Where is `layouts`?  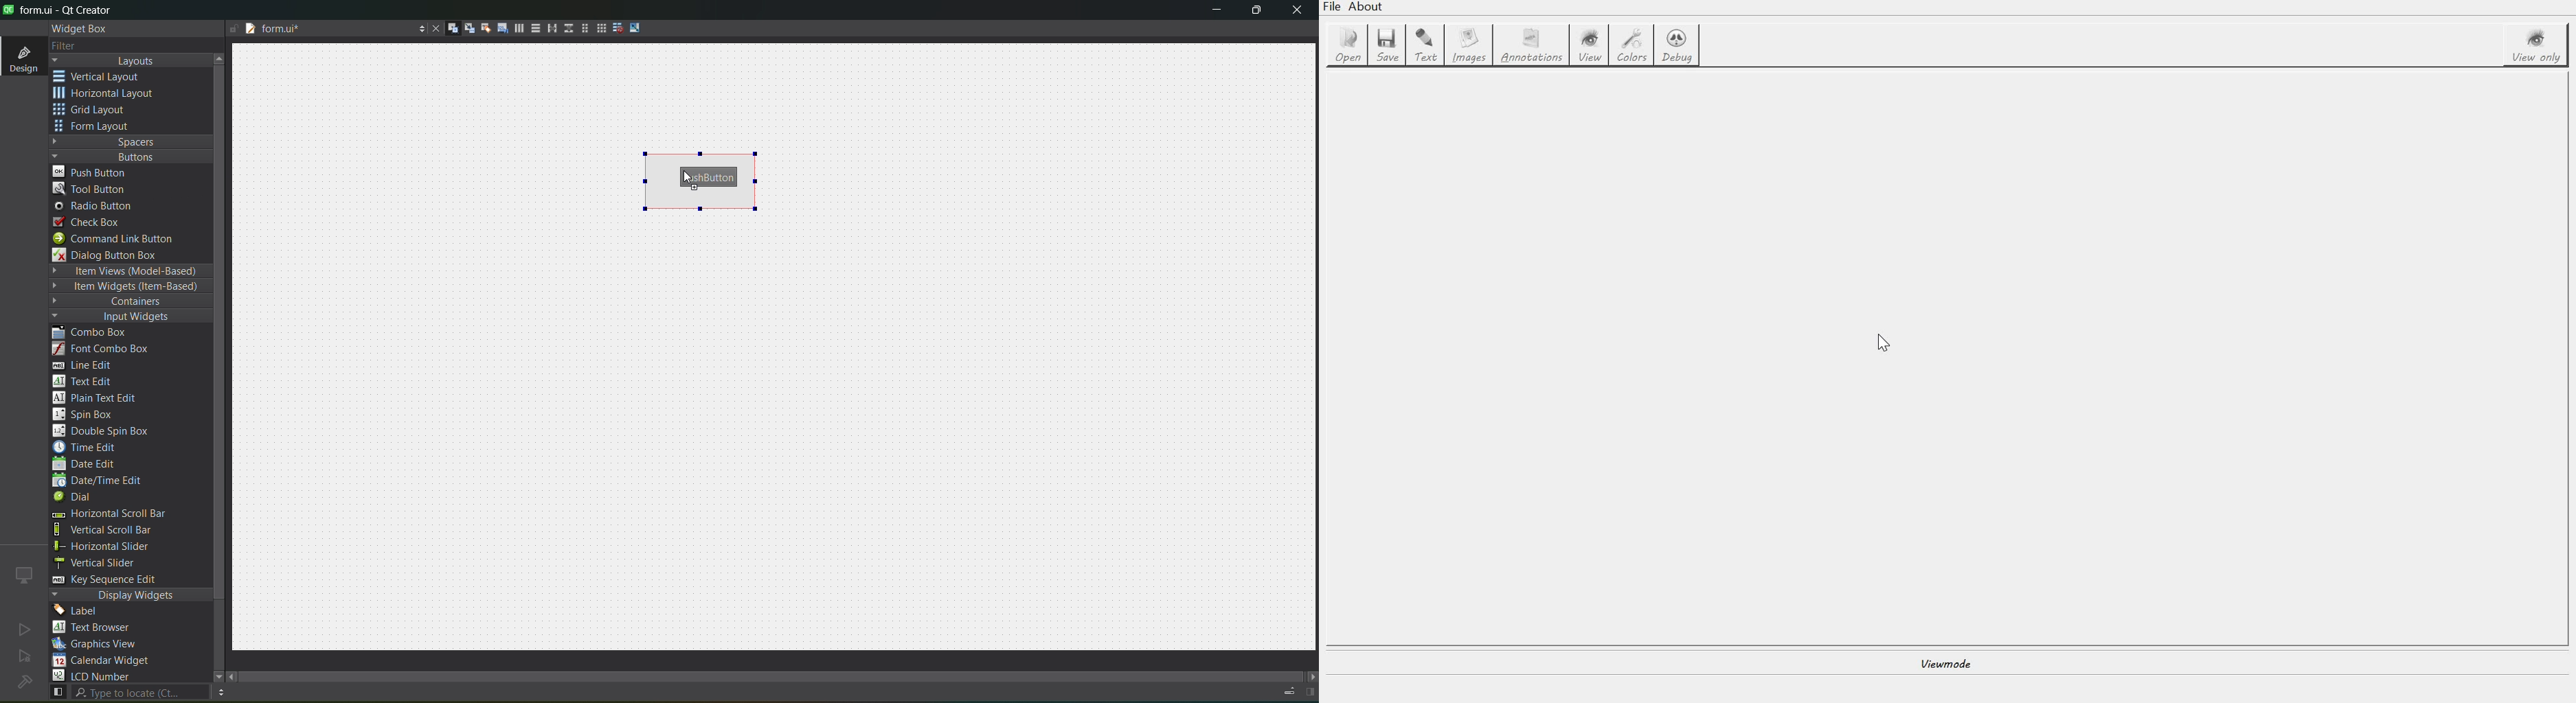
layouts is located at coordinates (131, 60).